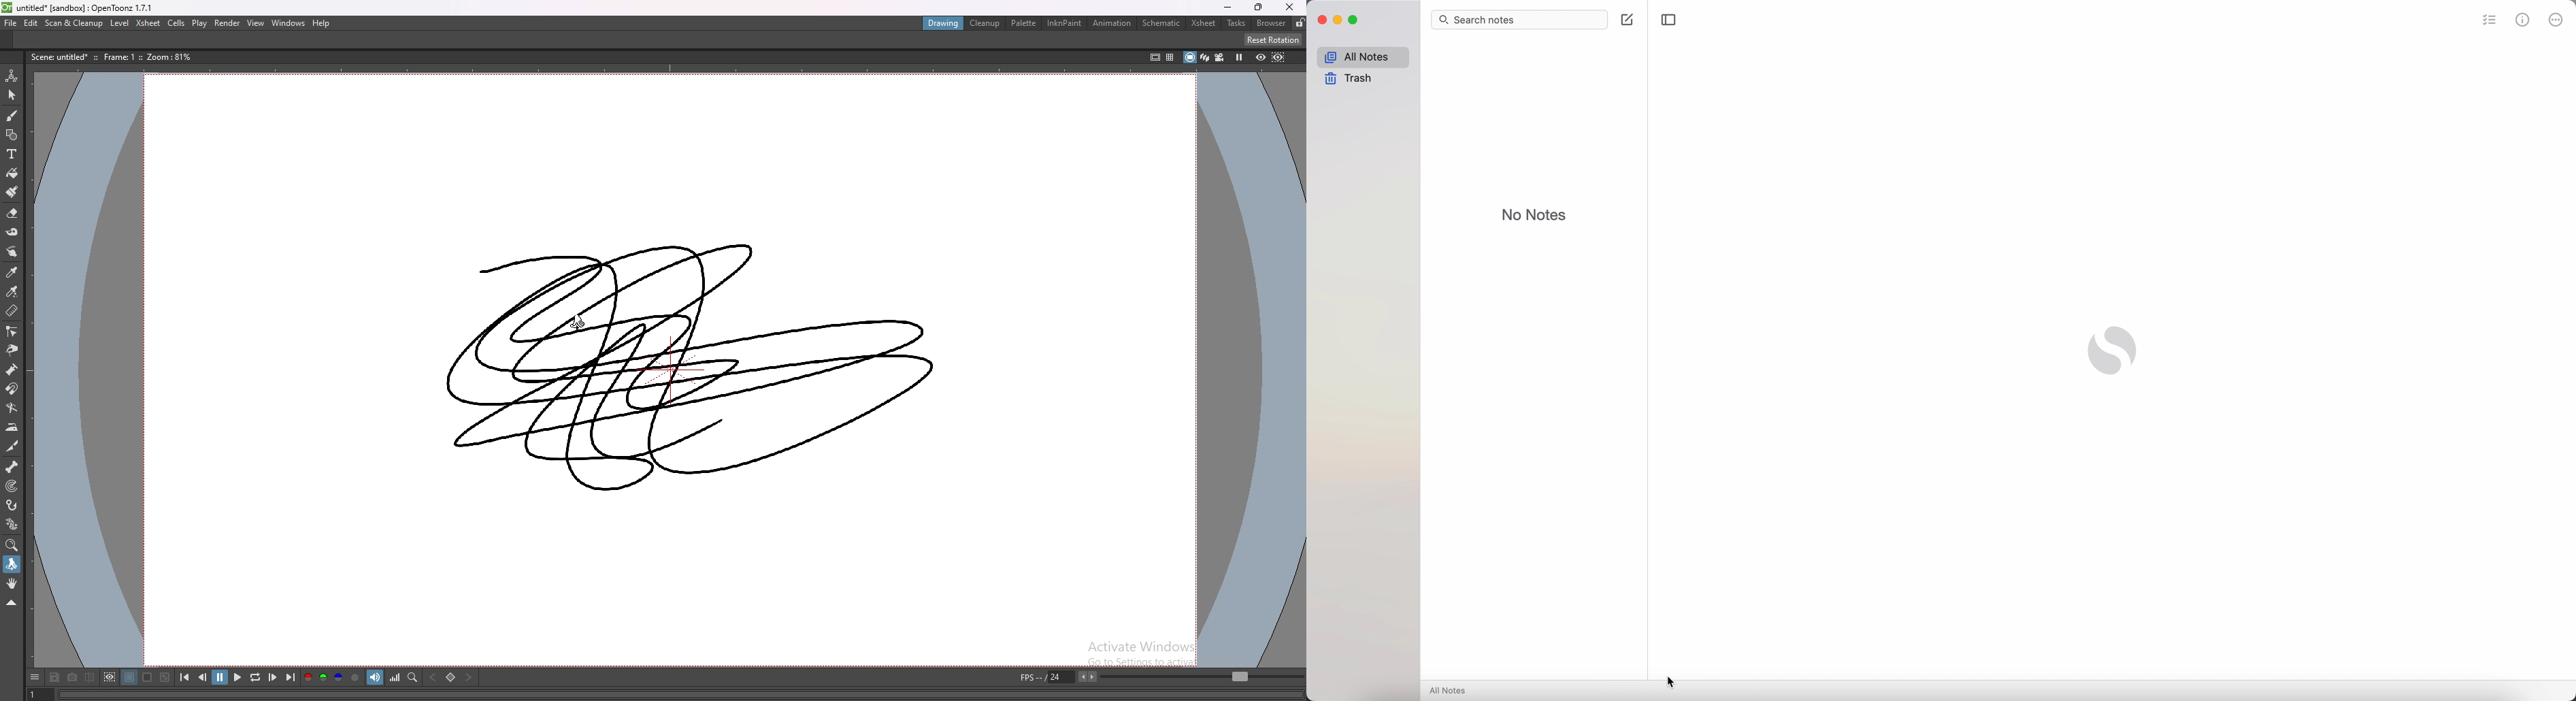 Image resolution: width=2576 pixels, height=728 pixels. What do you see at coordinates (1300, 23) in the screenshot?
I see `lock` at bounding box center [1300, 23].